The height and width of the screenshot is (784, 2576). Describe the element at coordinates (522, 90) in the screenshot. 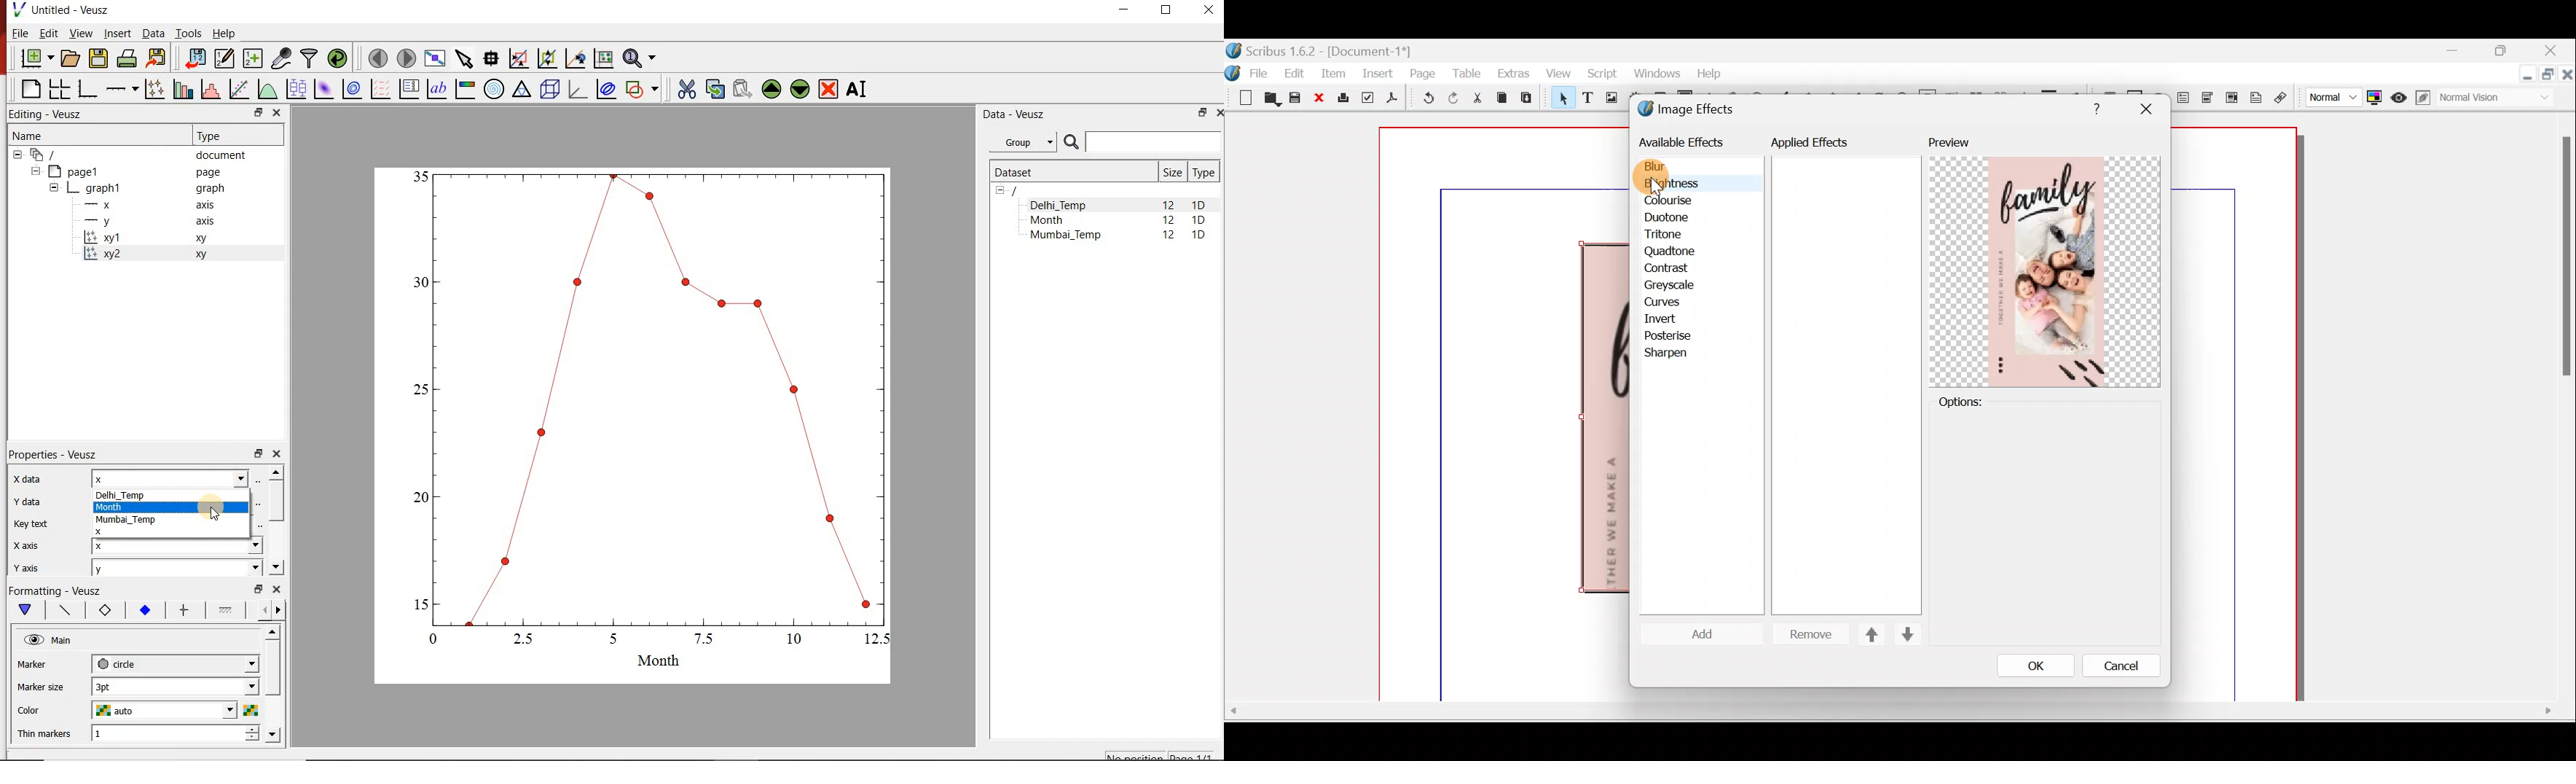

I see `Ternary graph` at that location.